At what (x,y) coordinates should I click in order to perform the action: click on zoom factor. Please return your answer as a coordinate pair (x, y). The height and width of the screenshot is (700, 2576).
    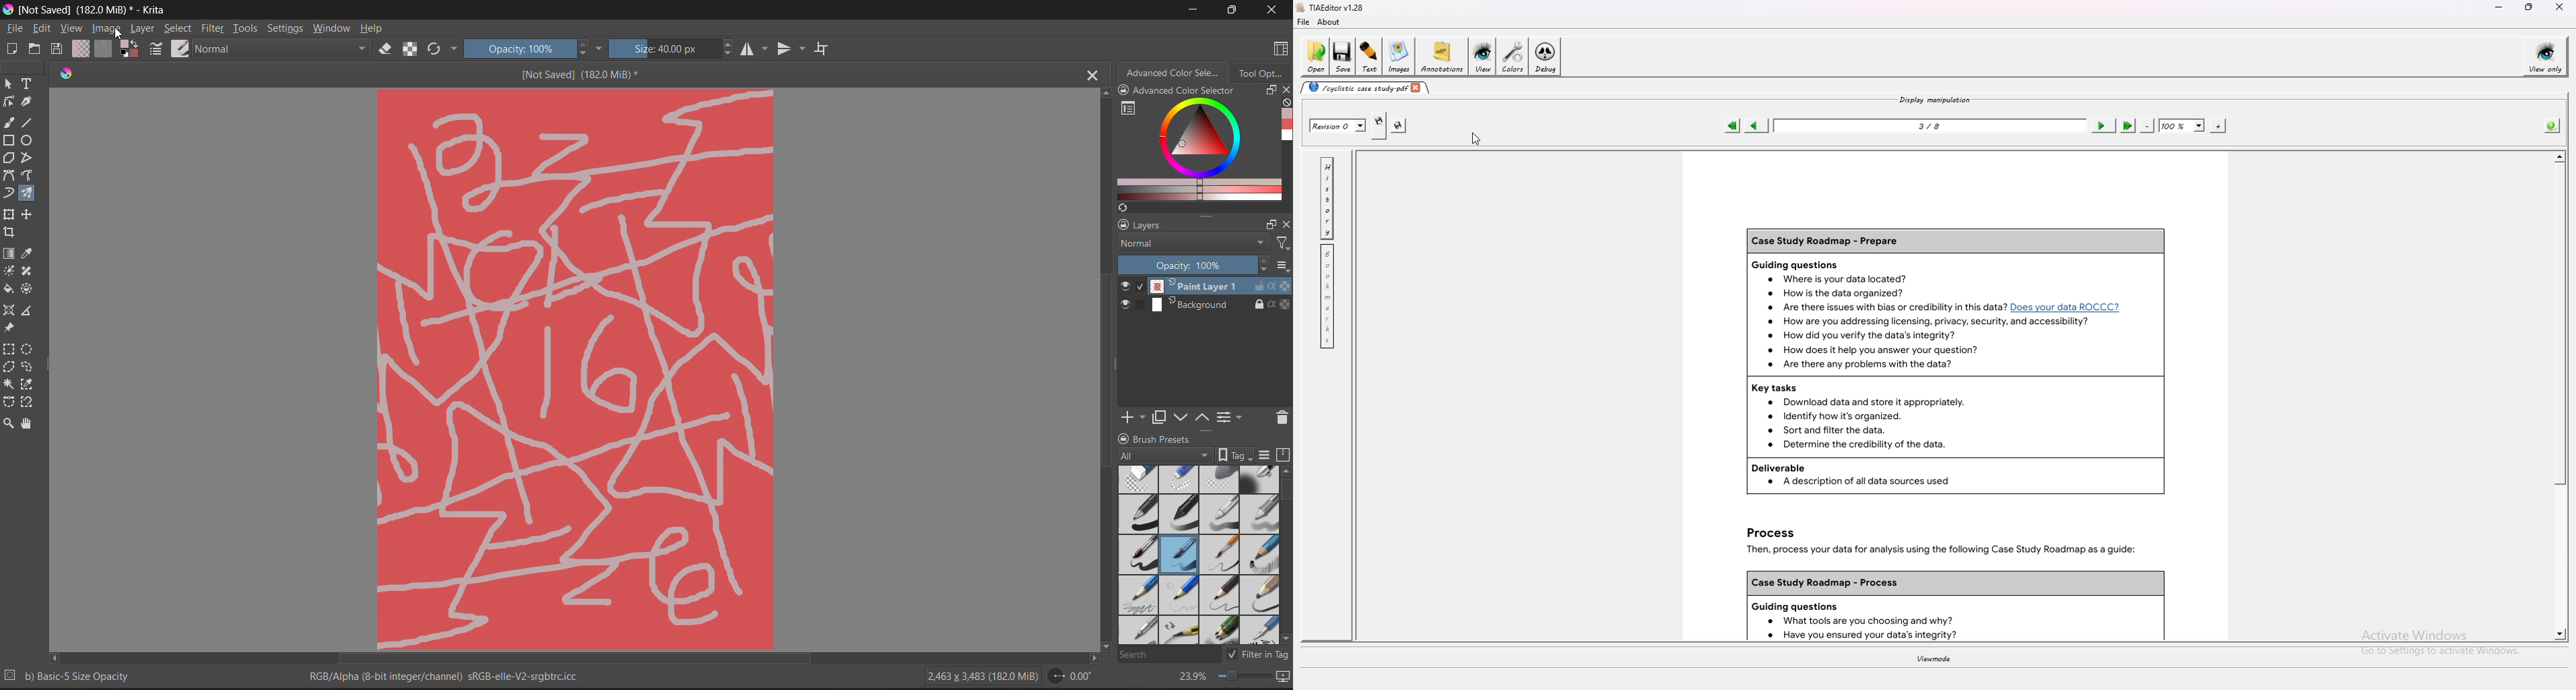
    Looking at the image, I should click on (1193, 676).